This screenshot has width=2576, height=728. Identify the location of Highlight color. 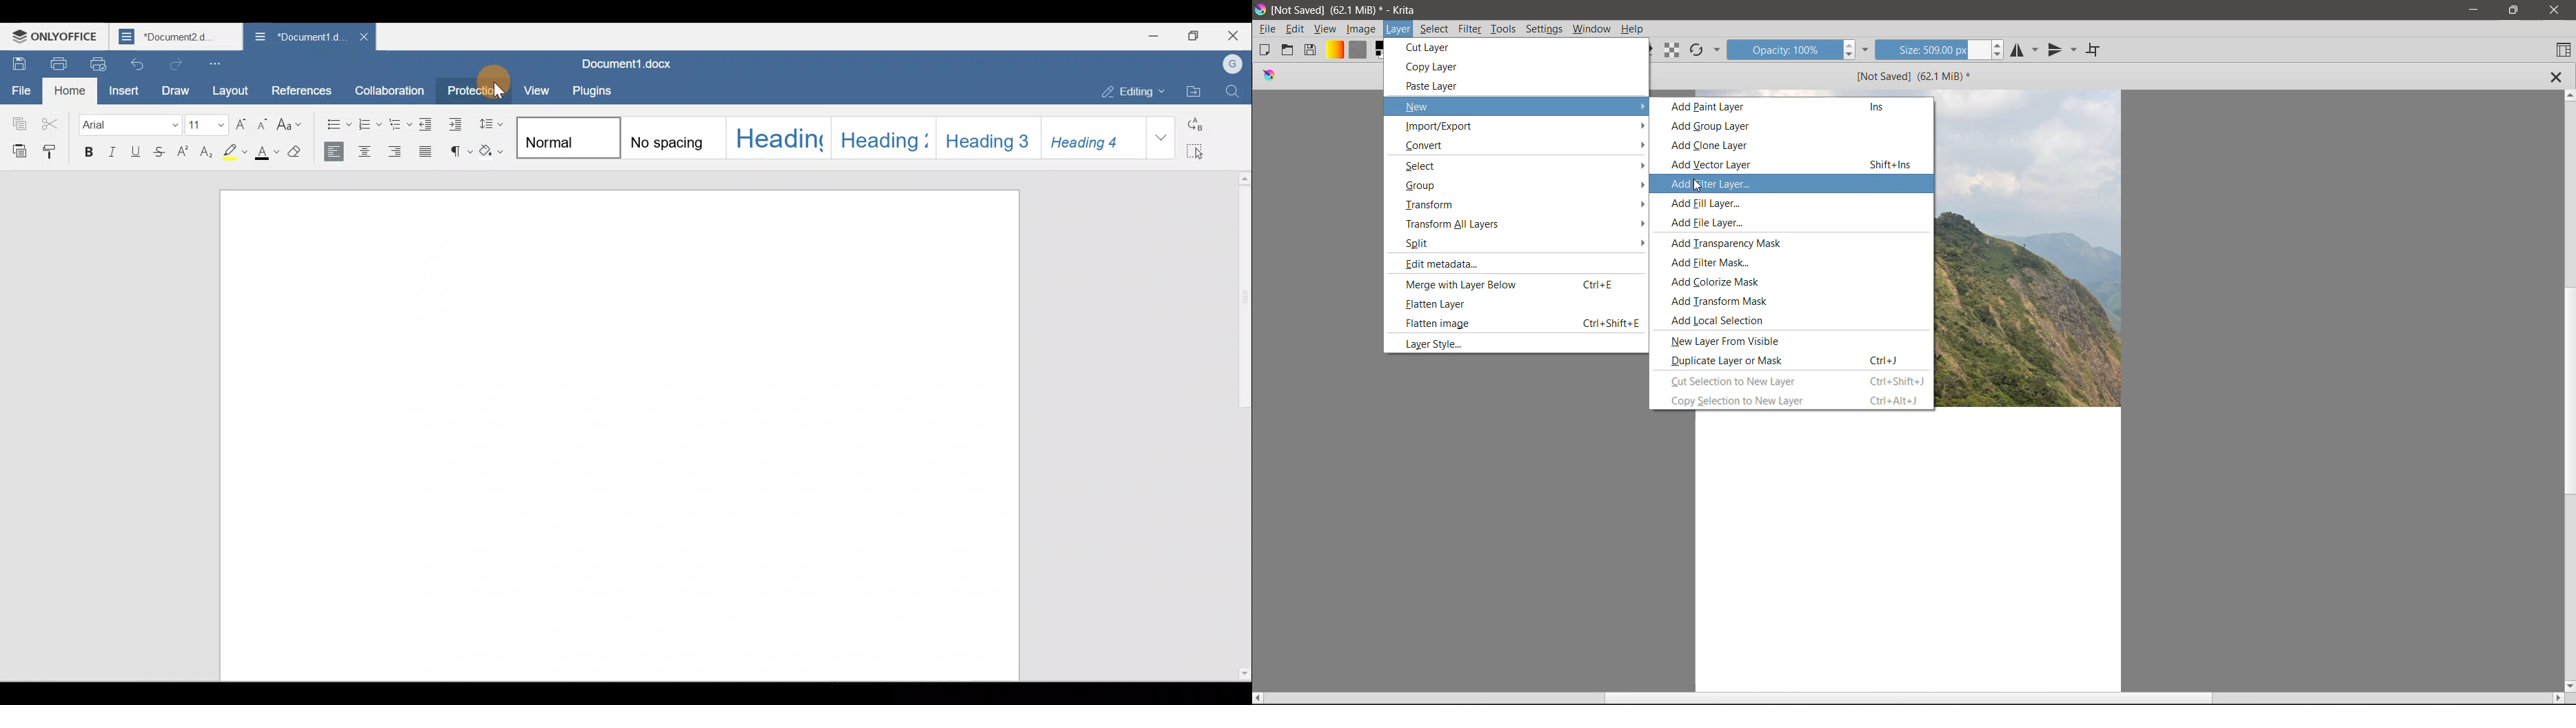
(238, 153).